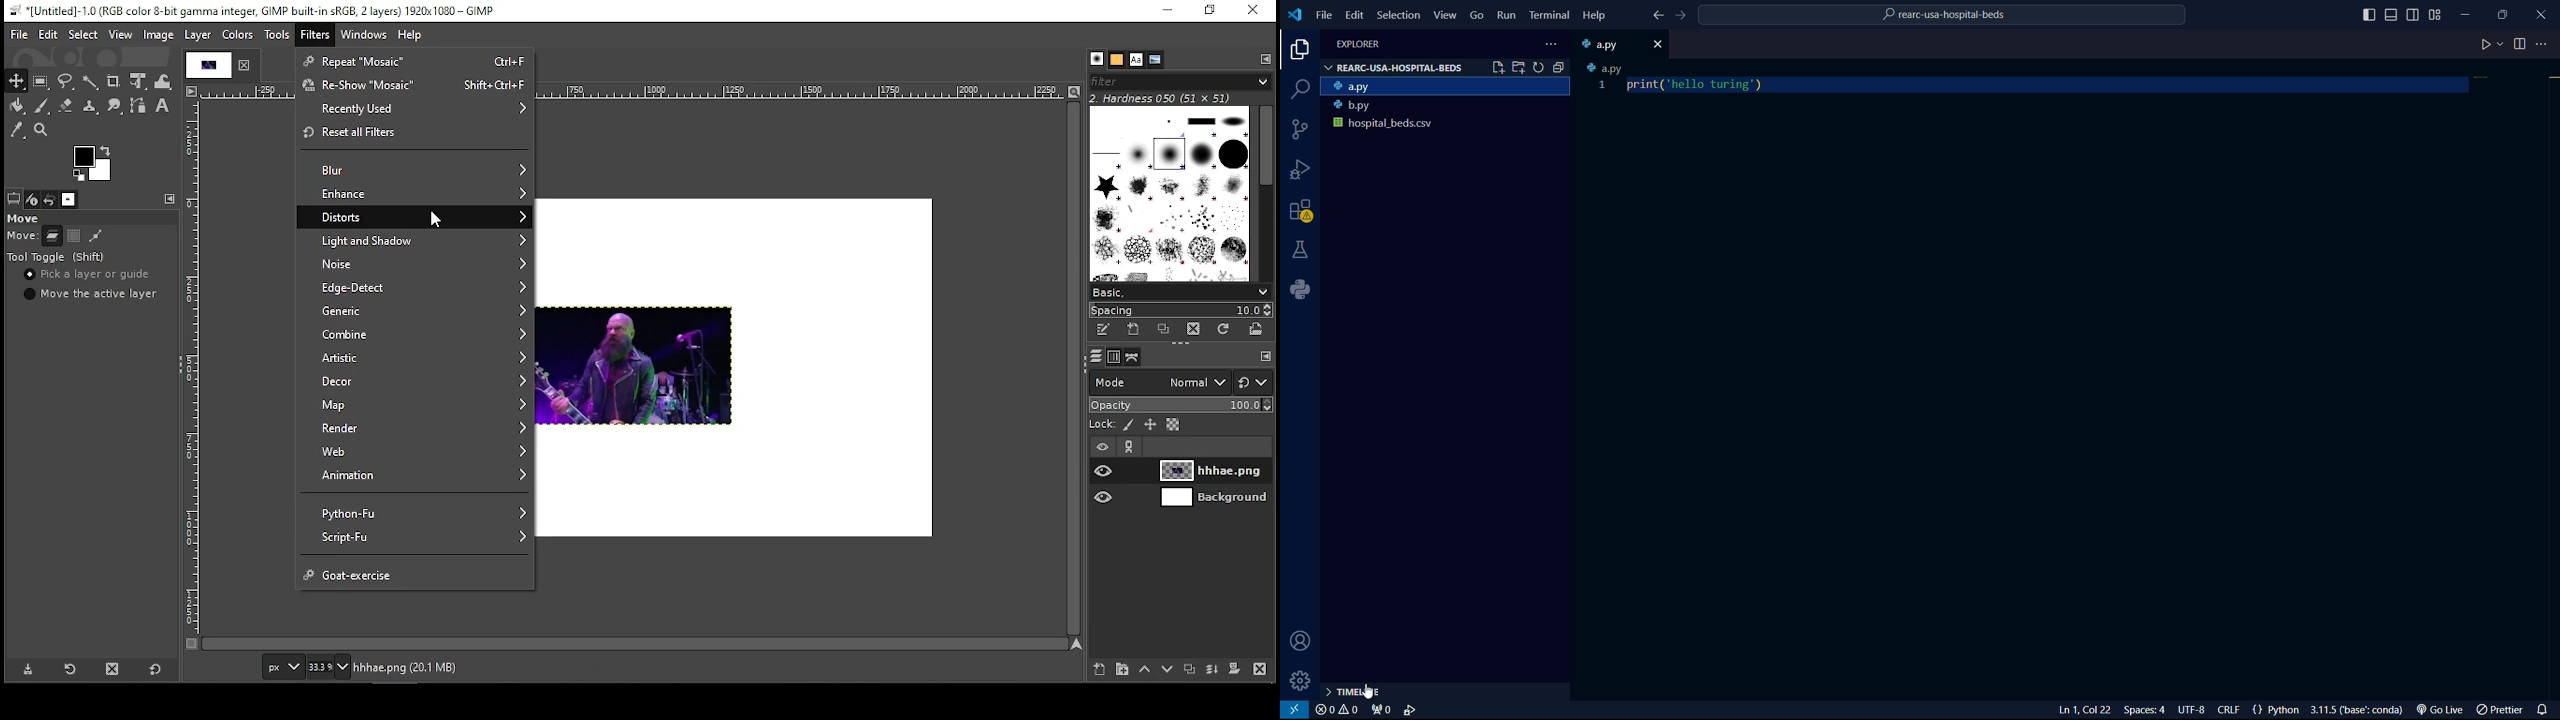  I want to click on b.py file, so click(1446, 106).